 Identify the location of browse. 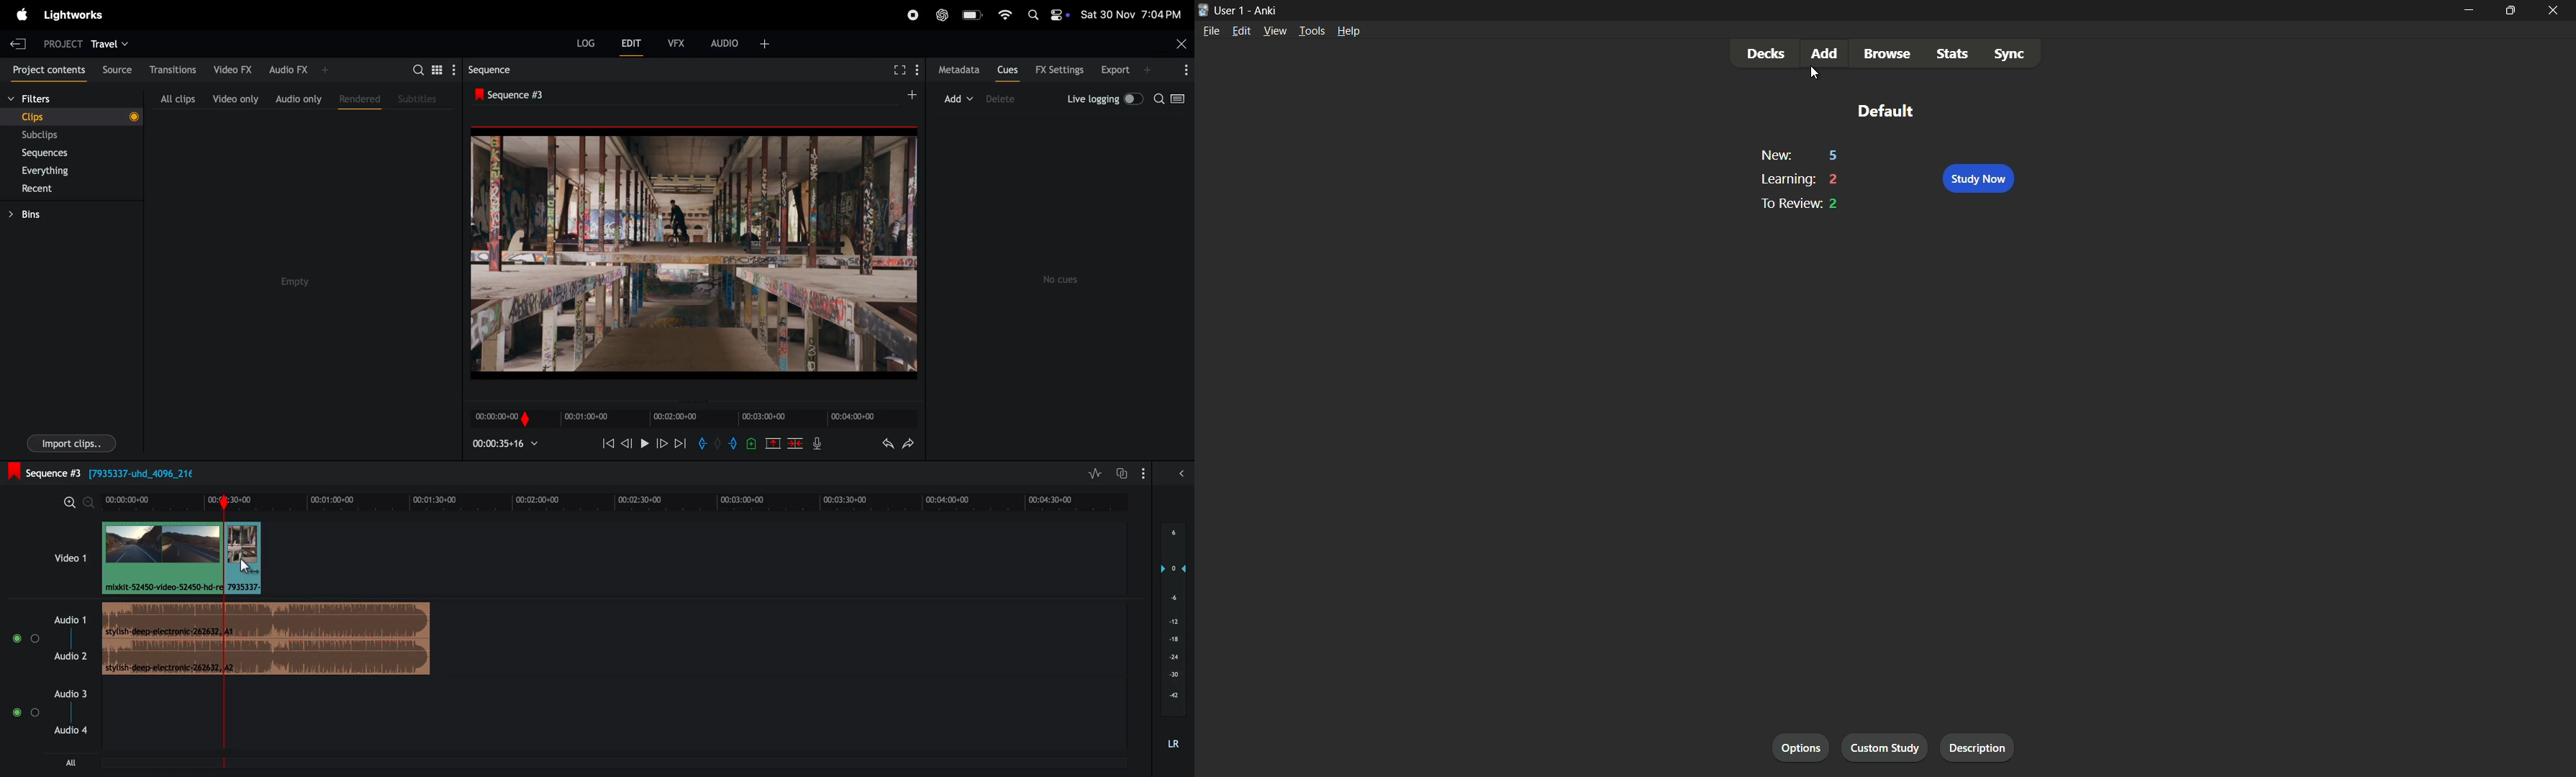
(1890, 54).